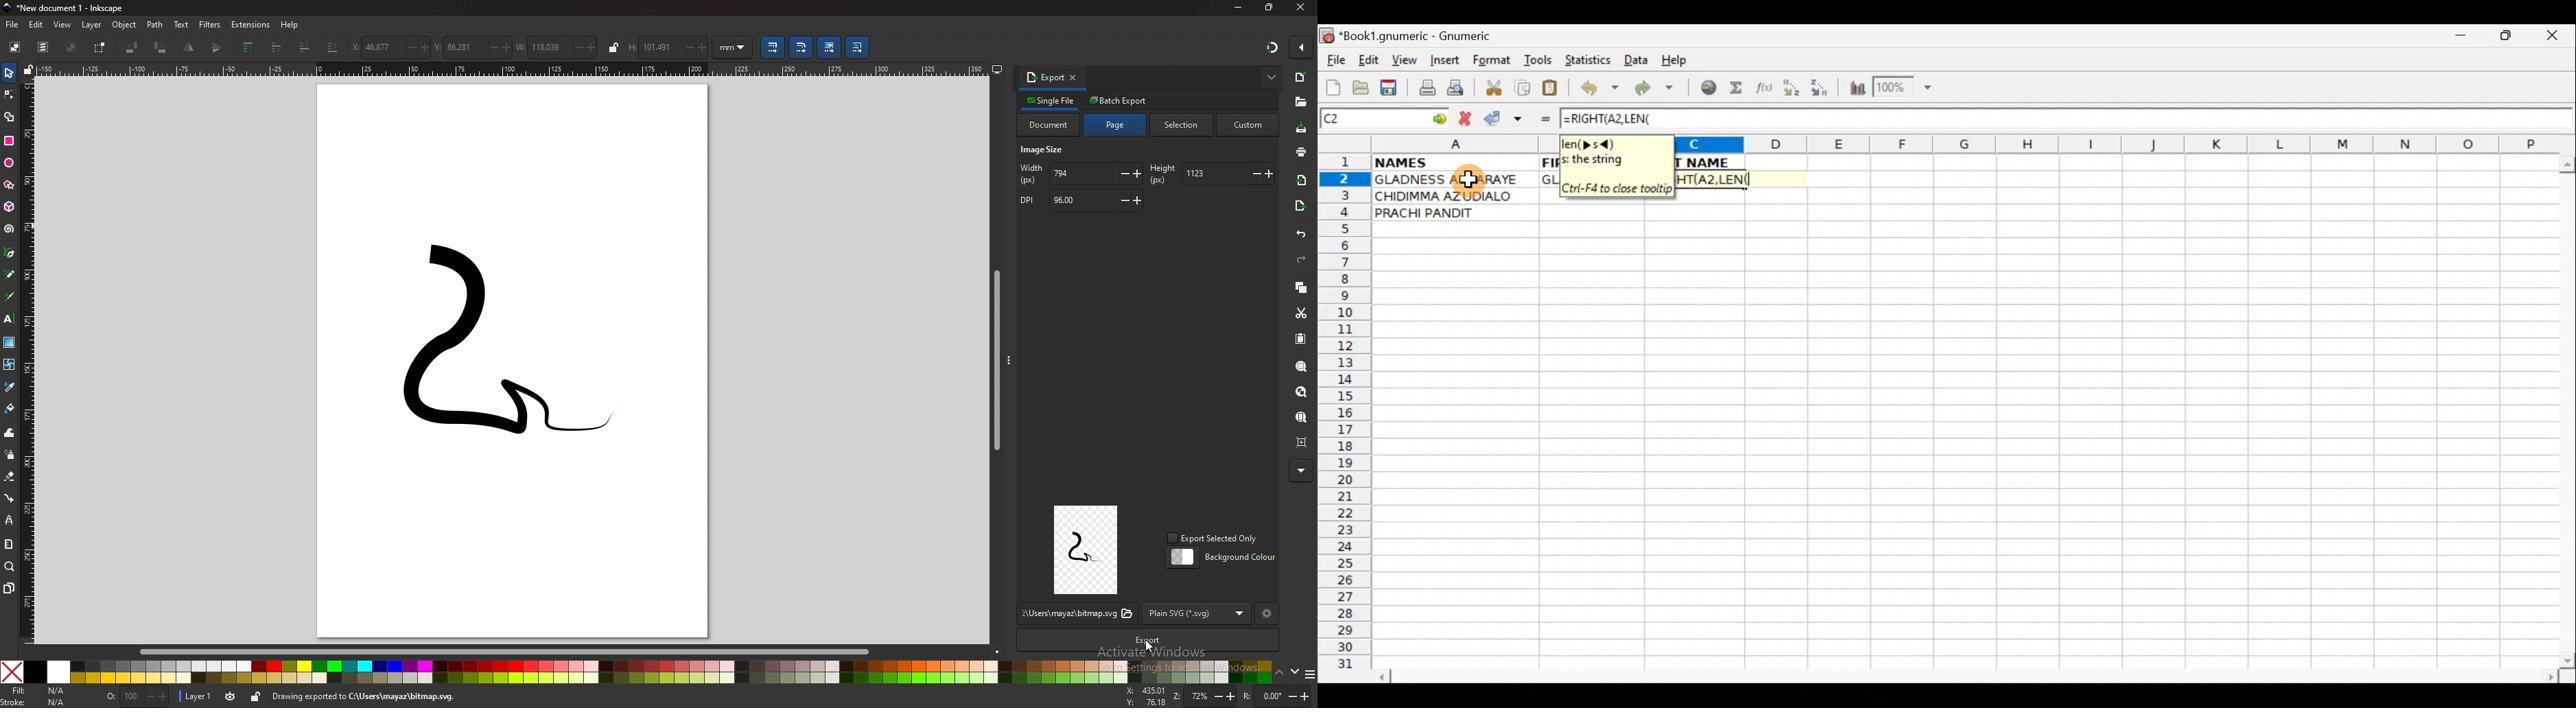  I want to click on edit, so click(36, 24).